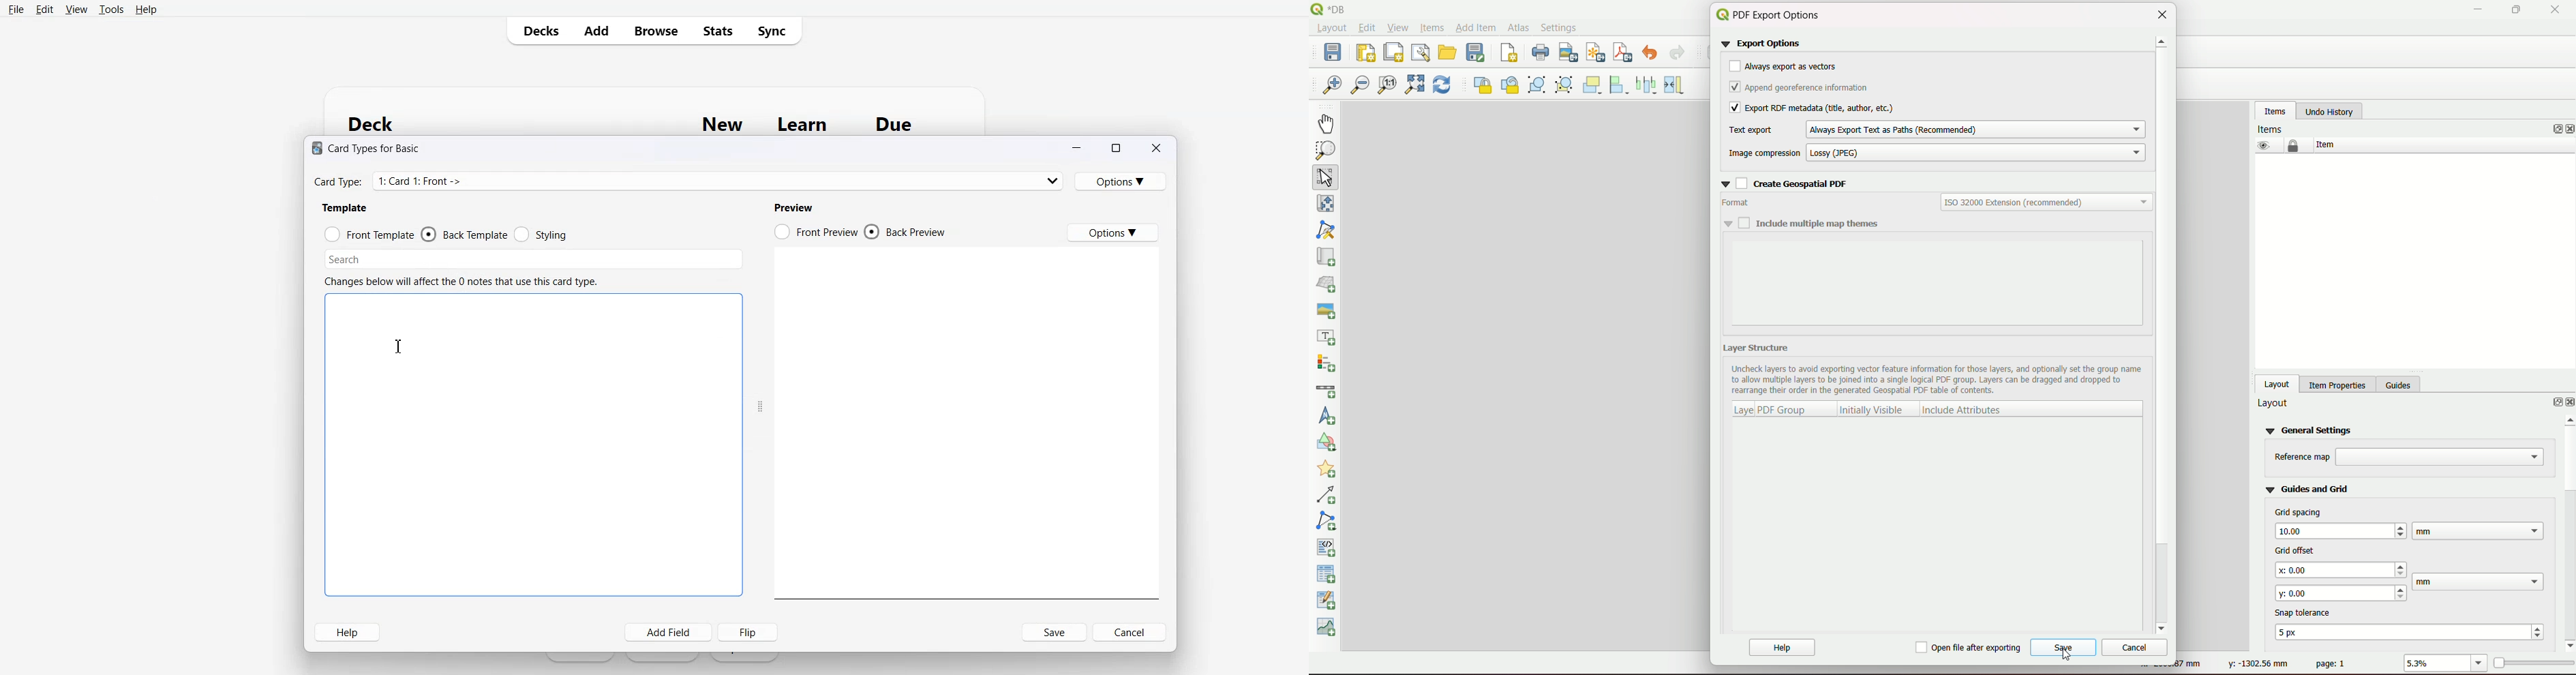 The image size is (2576, 700). I want to click on export as svg, so click(1594, 52).